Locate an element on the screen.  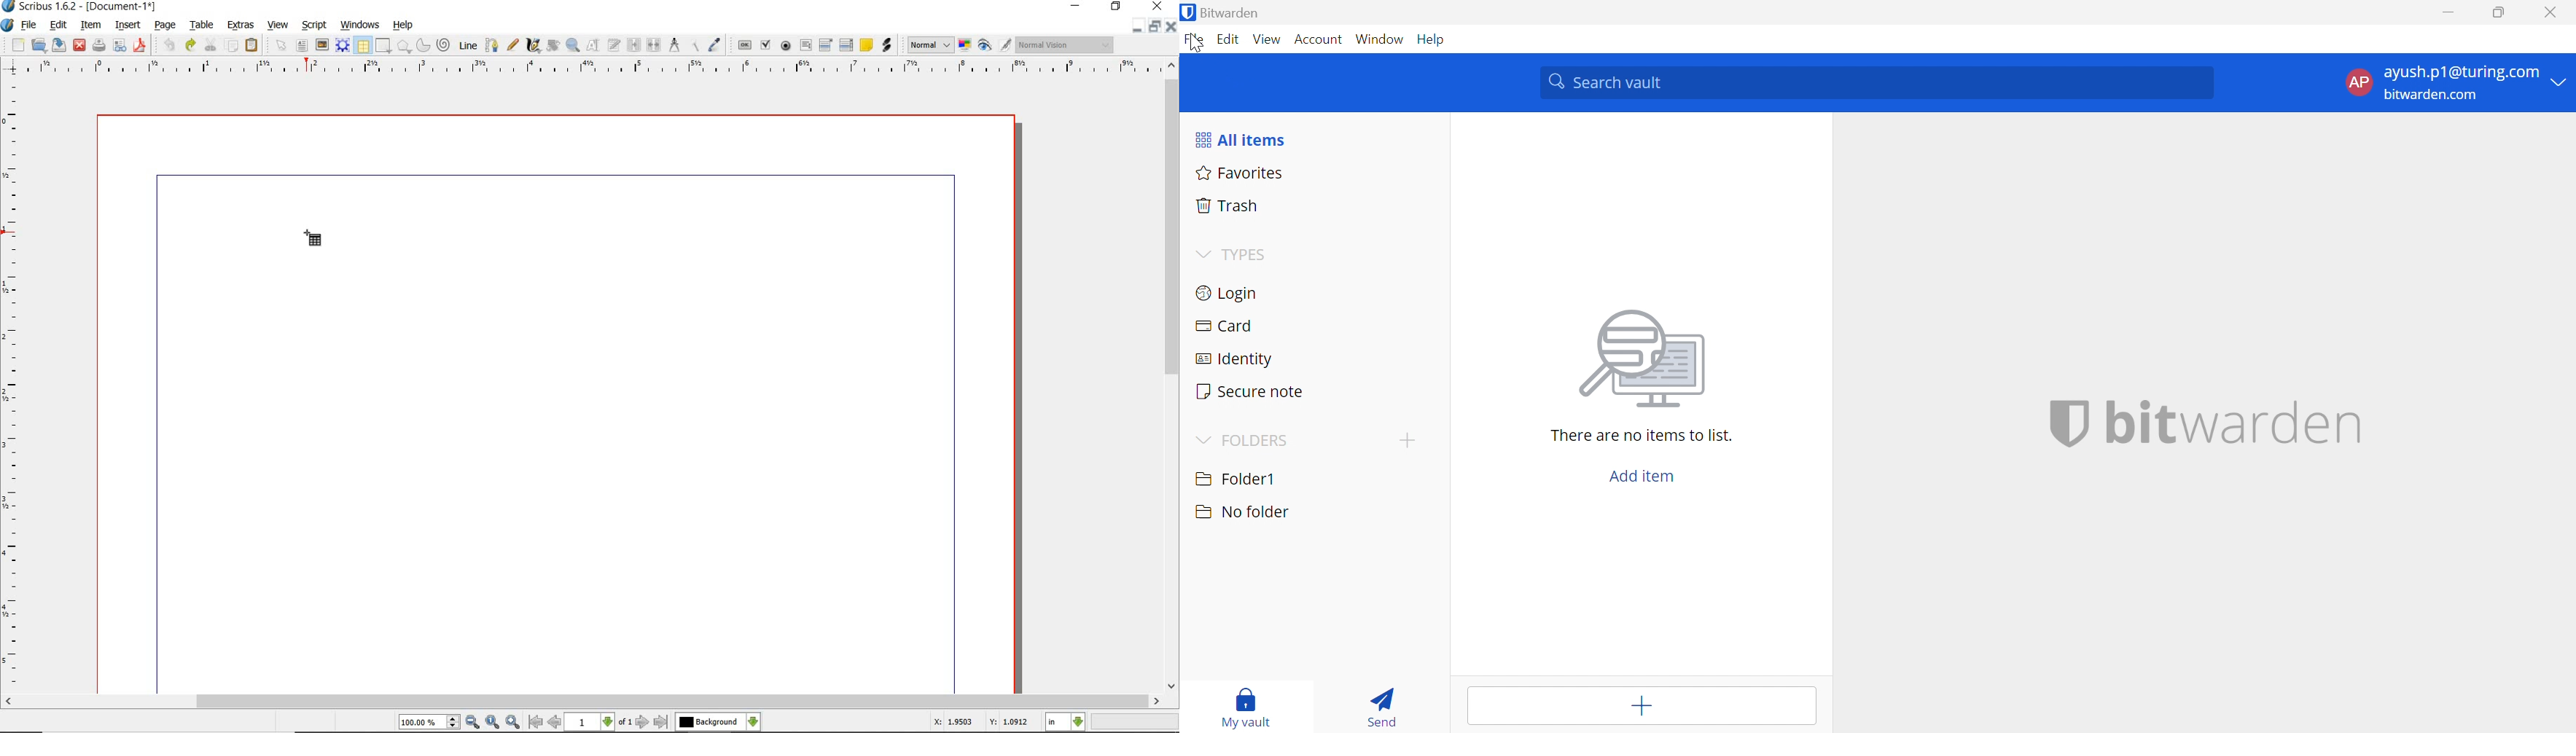
table is located at coordinates (203, 26).